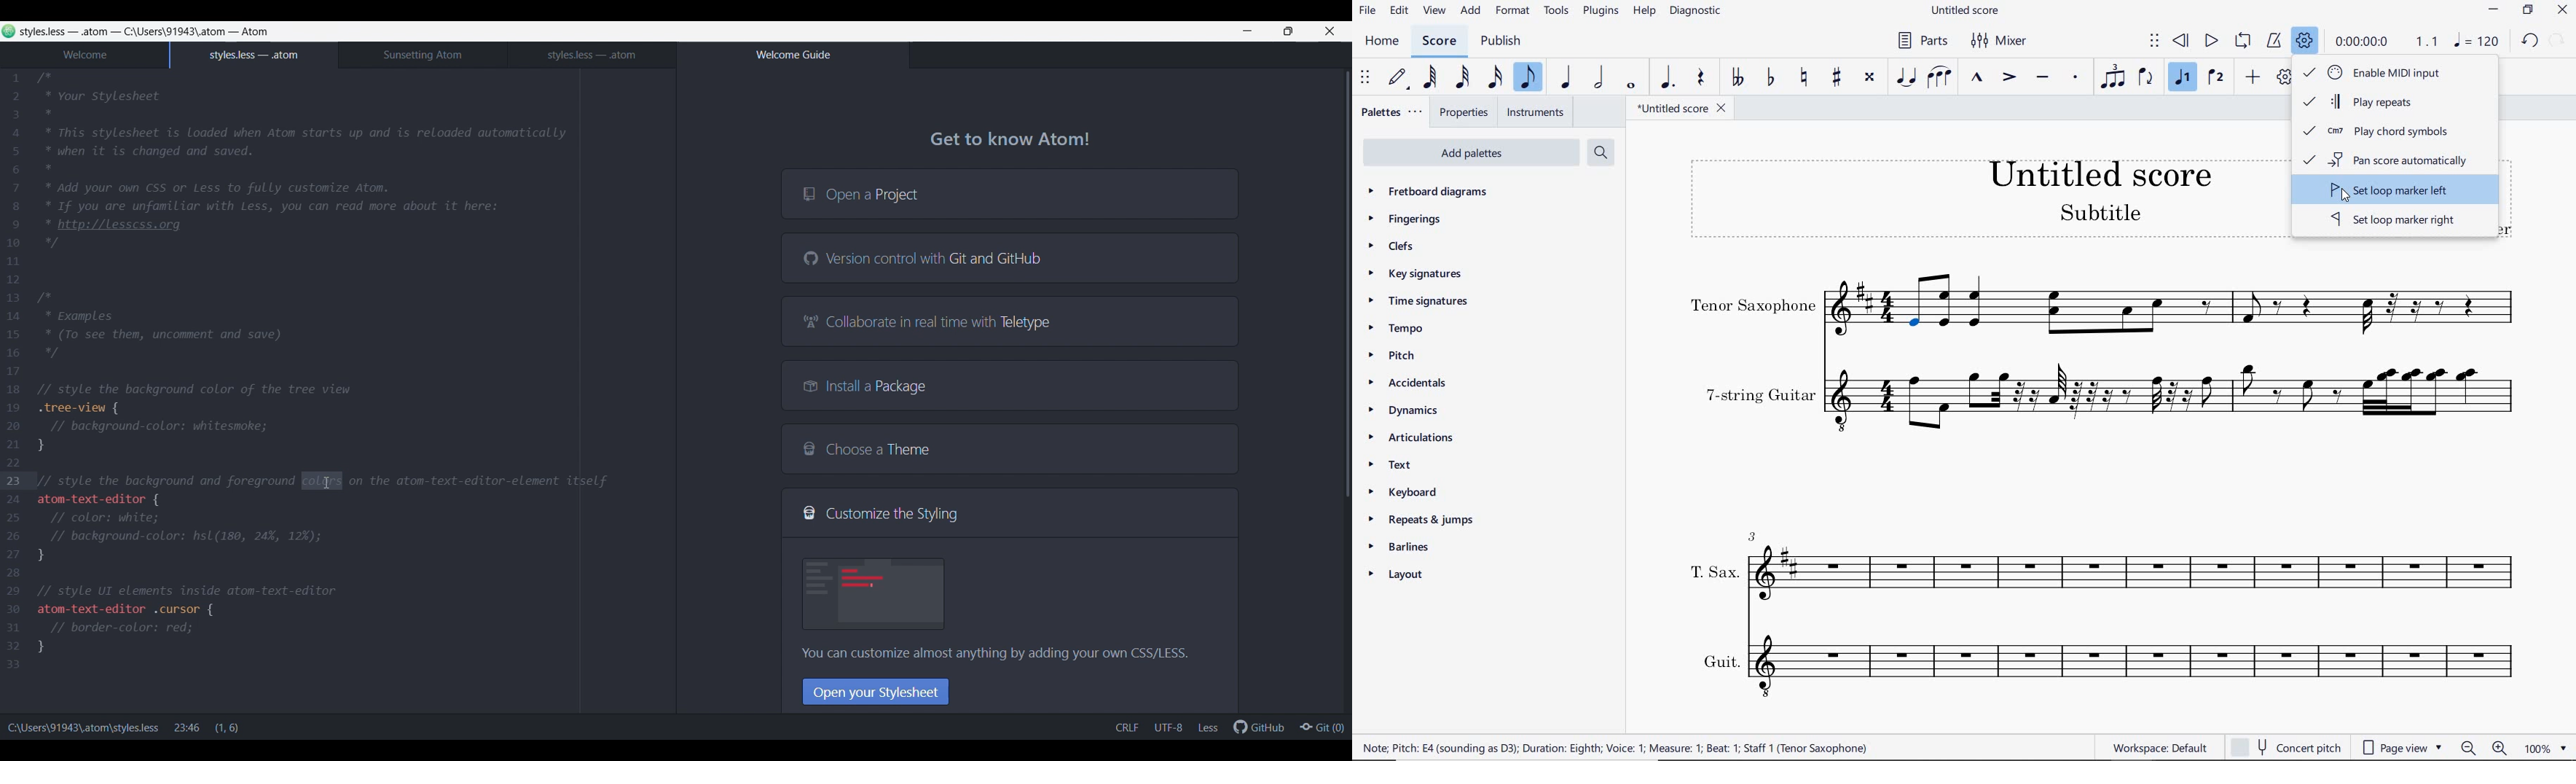 The width and height of the screenshot is (2576, 784). Describe the element at coordinates (2530, 11) in the screenshot. I see `RESTORE DOWN` at that location.